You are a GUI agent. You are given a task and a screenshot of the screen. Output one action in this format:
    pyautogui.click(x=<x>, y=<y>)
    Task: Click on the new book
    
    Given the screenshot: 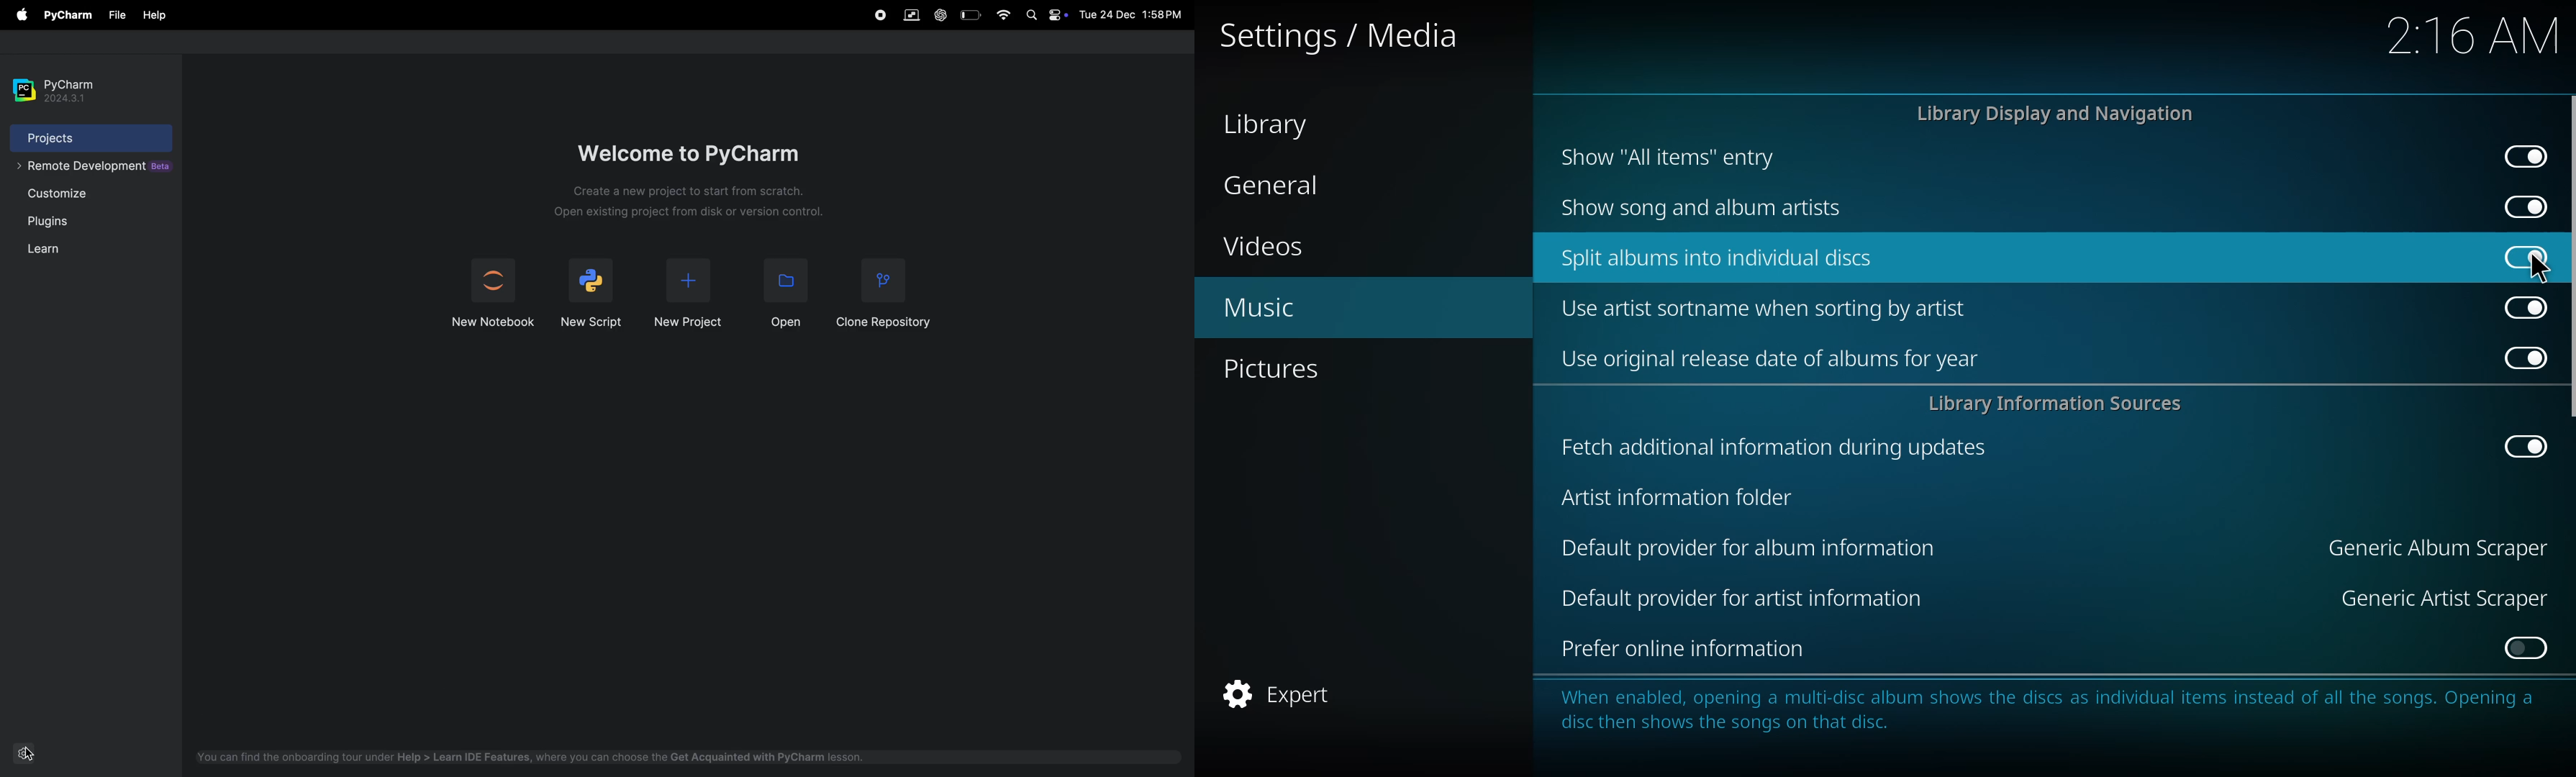 What is the action you would take?
    pyautogui.click(x=491, y=294)
    